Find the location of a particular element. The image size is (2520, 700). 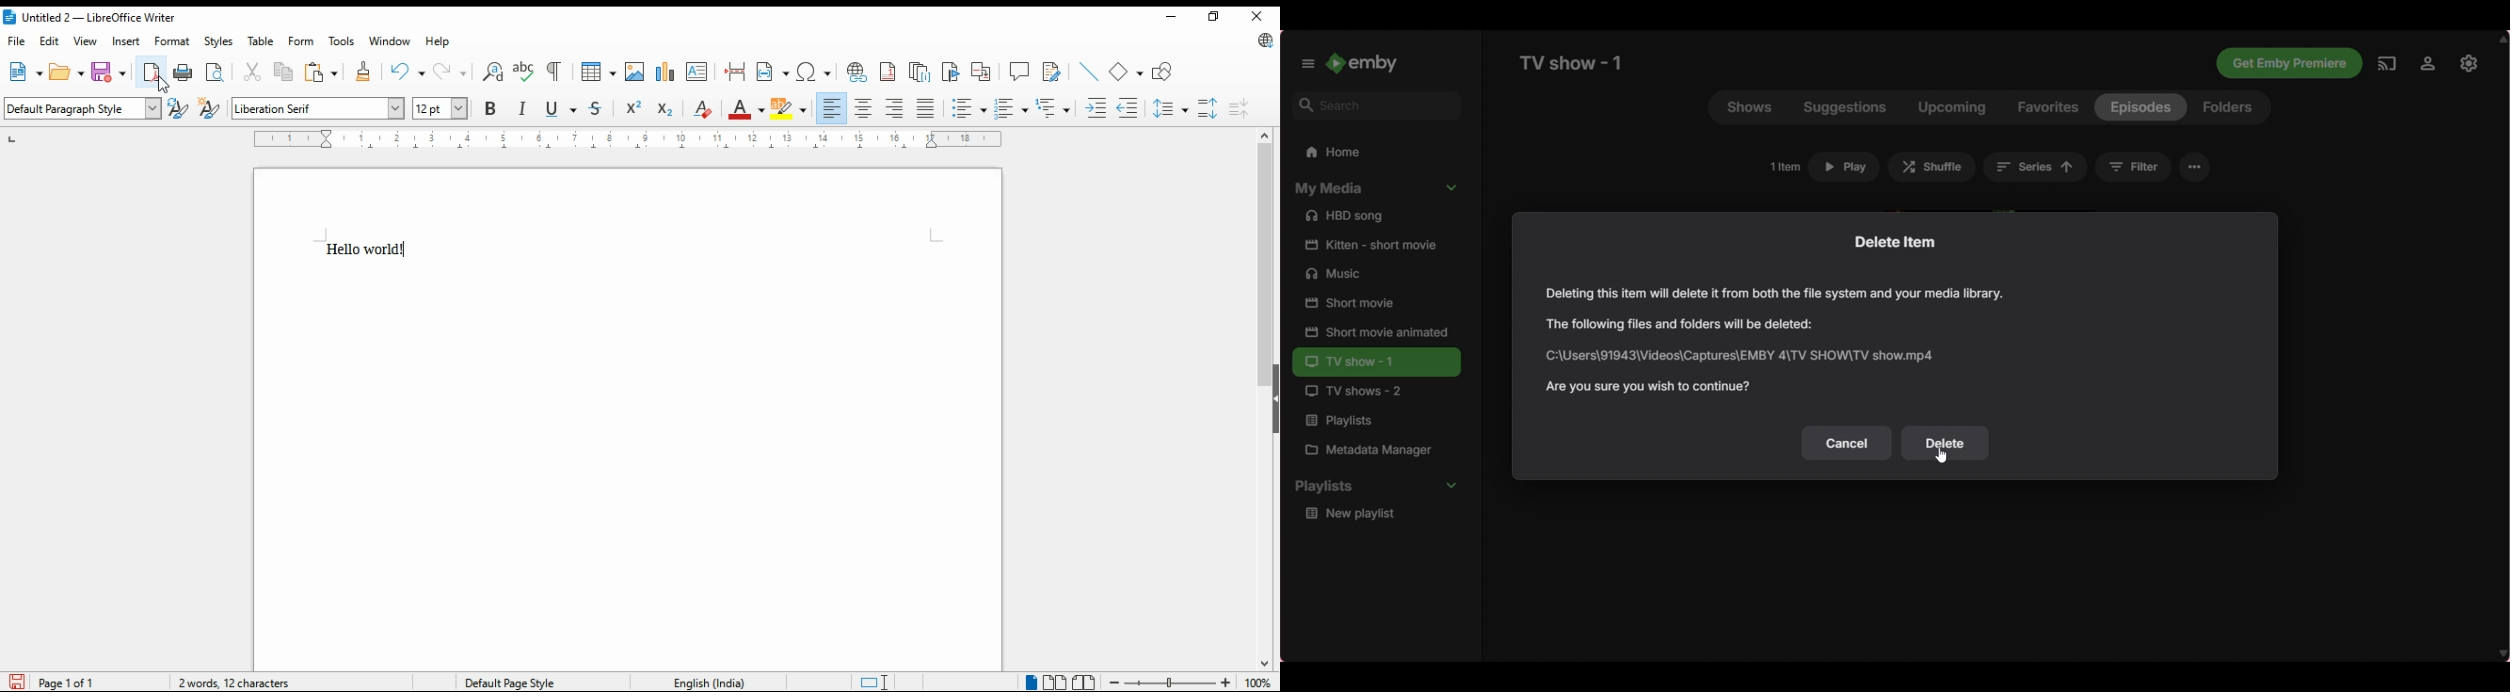

insert tables is located at coordinates (598, 71).